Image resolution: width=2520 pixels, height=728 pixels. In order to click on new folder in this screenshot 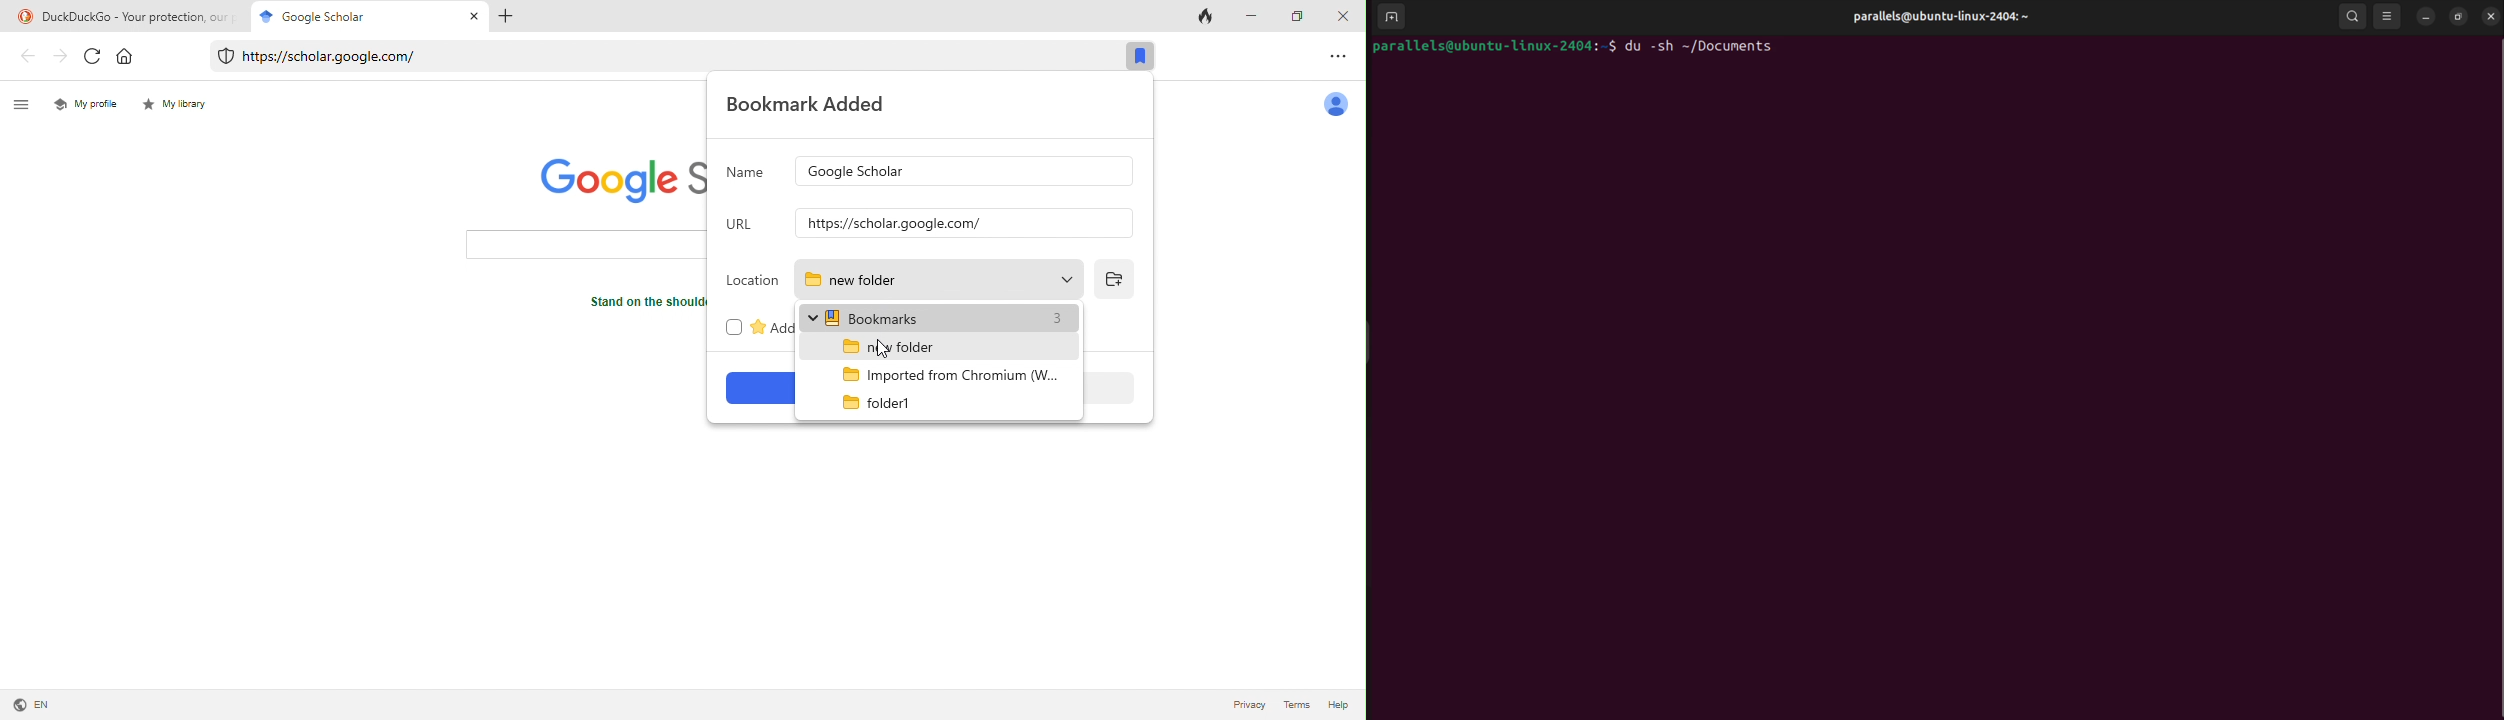, I will do `click(941, 280)`.